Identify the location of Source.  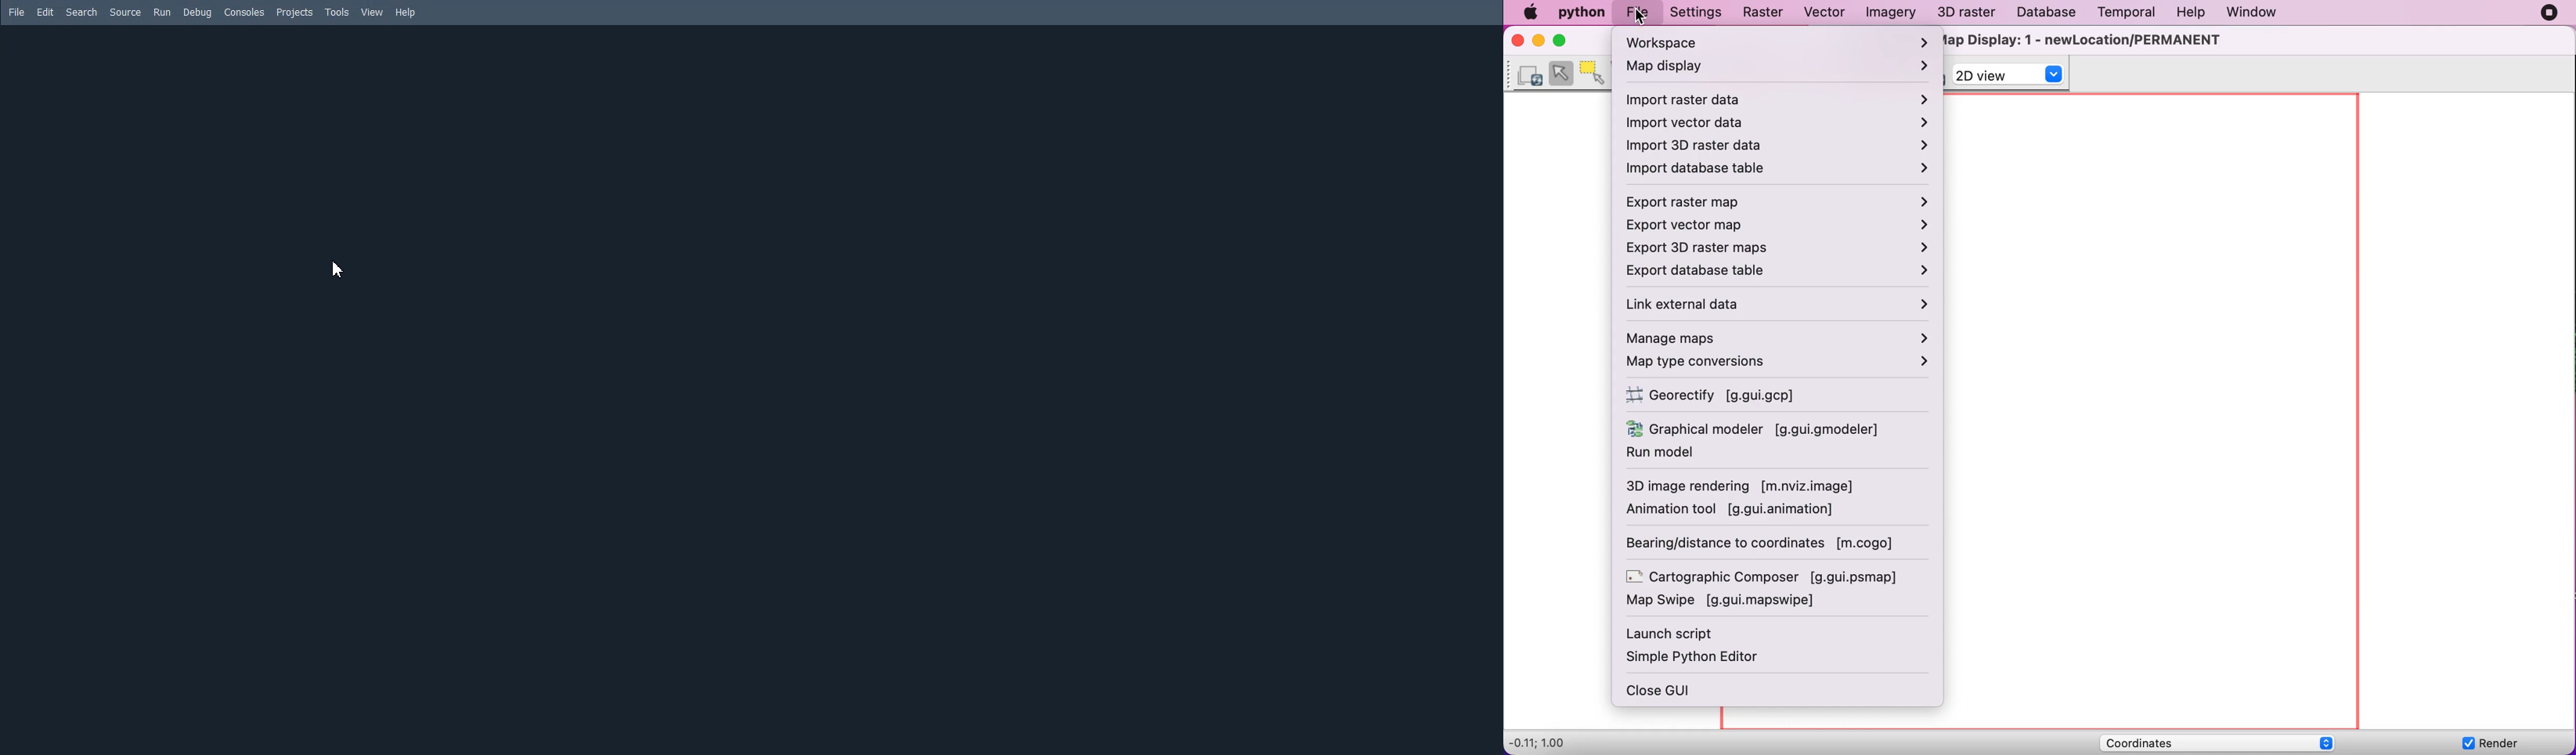
(127, 12).